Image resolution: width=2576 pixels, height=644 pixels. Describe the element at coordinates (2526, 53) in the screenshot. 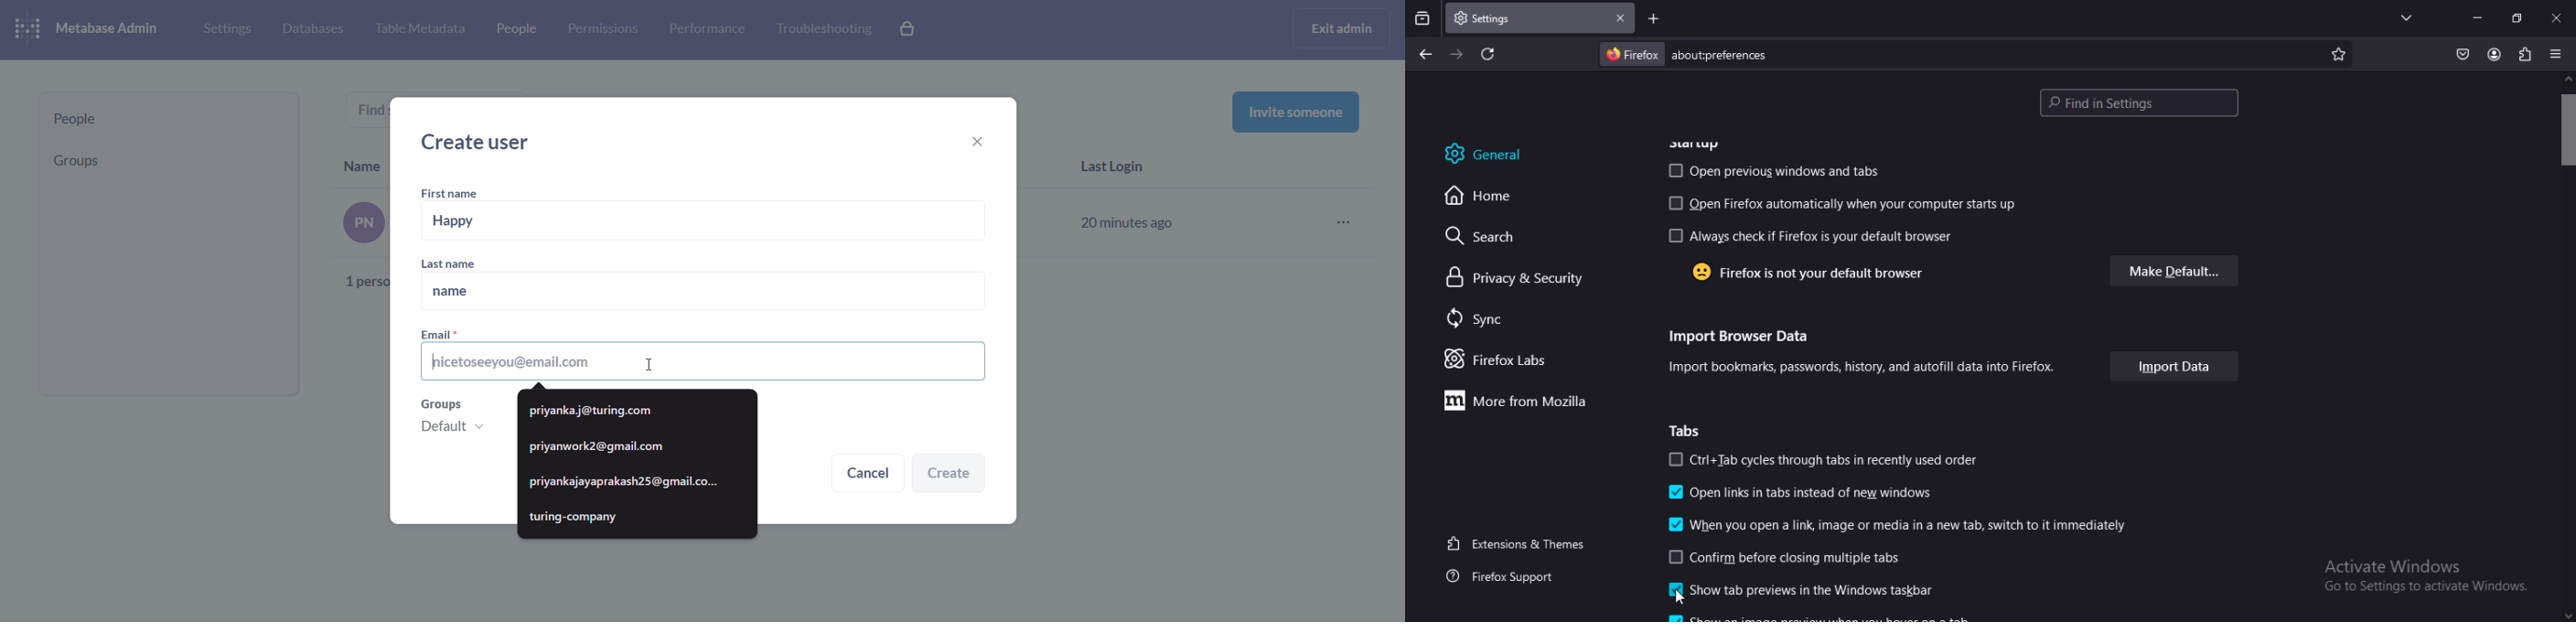

I see `extensions` at that location.